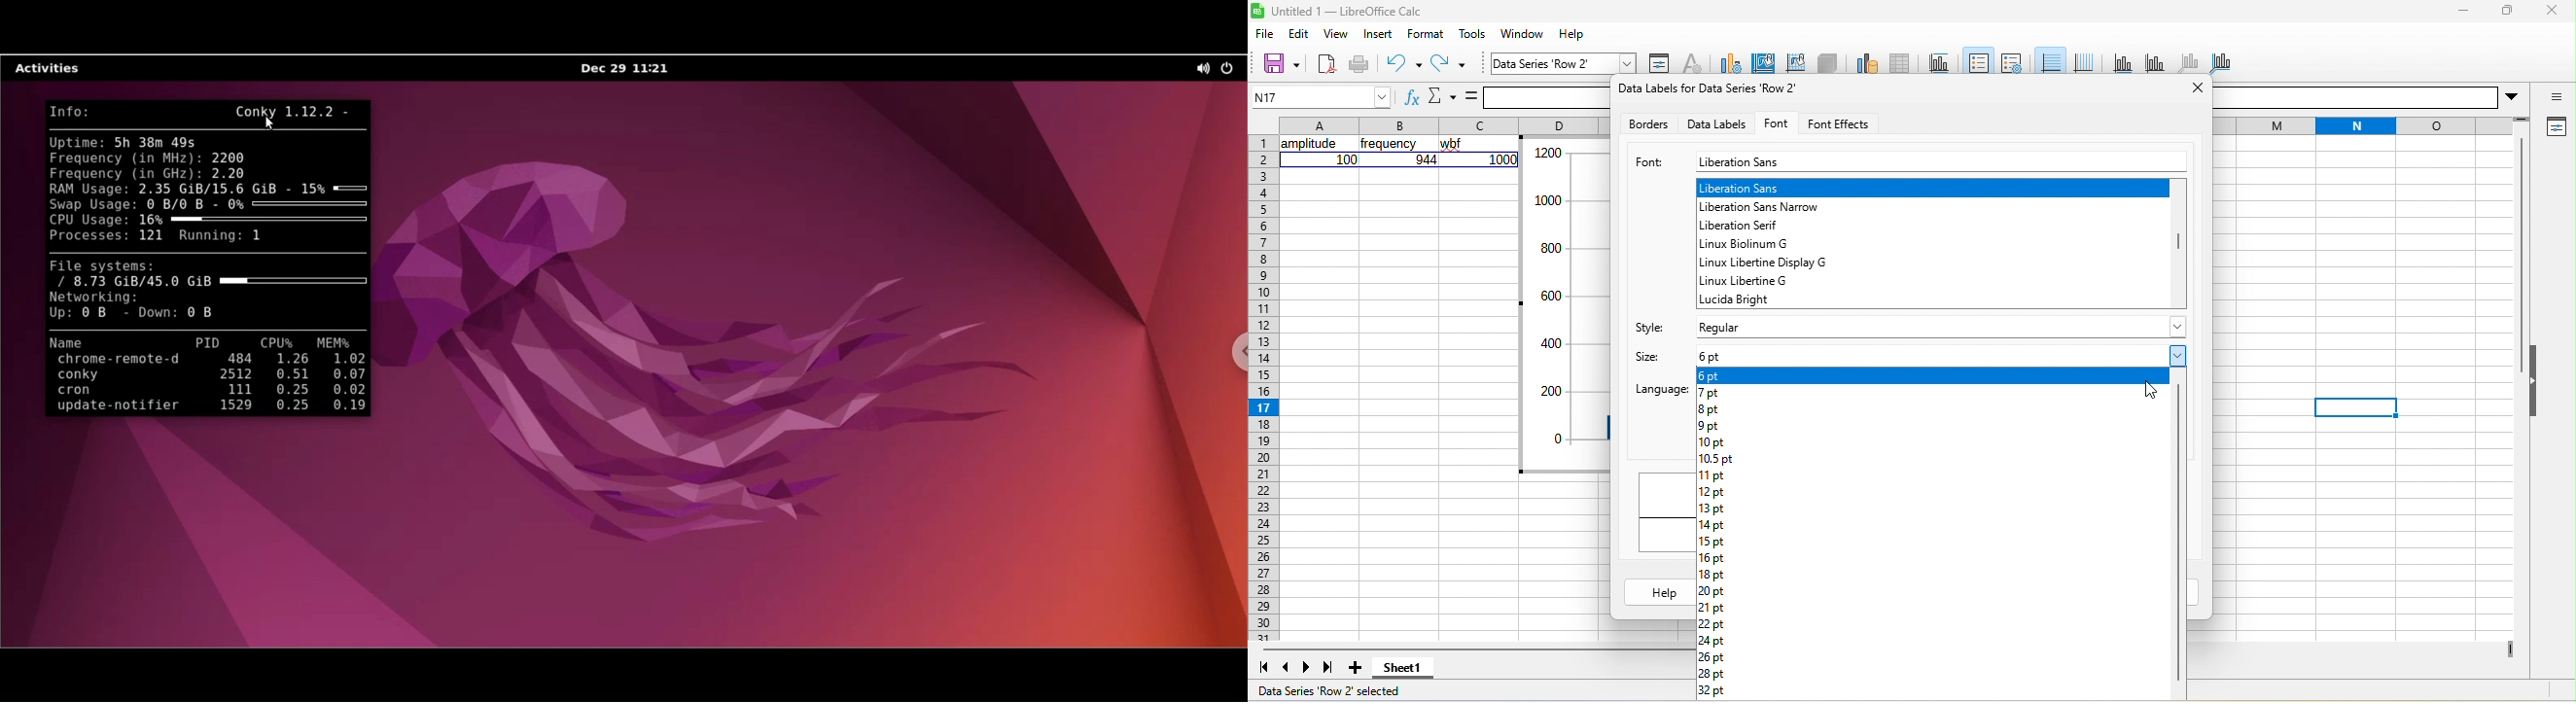 This screenshot has width=2576, height=728. Describe the element at coordinates (1264, 668) in the screenshot. I see `first sheet` at that location.